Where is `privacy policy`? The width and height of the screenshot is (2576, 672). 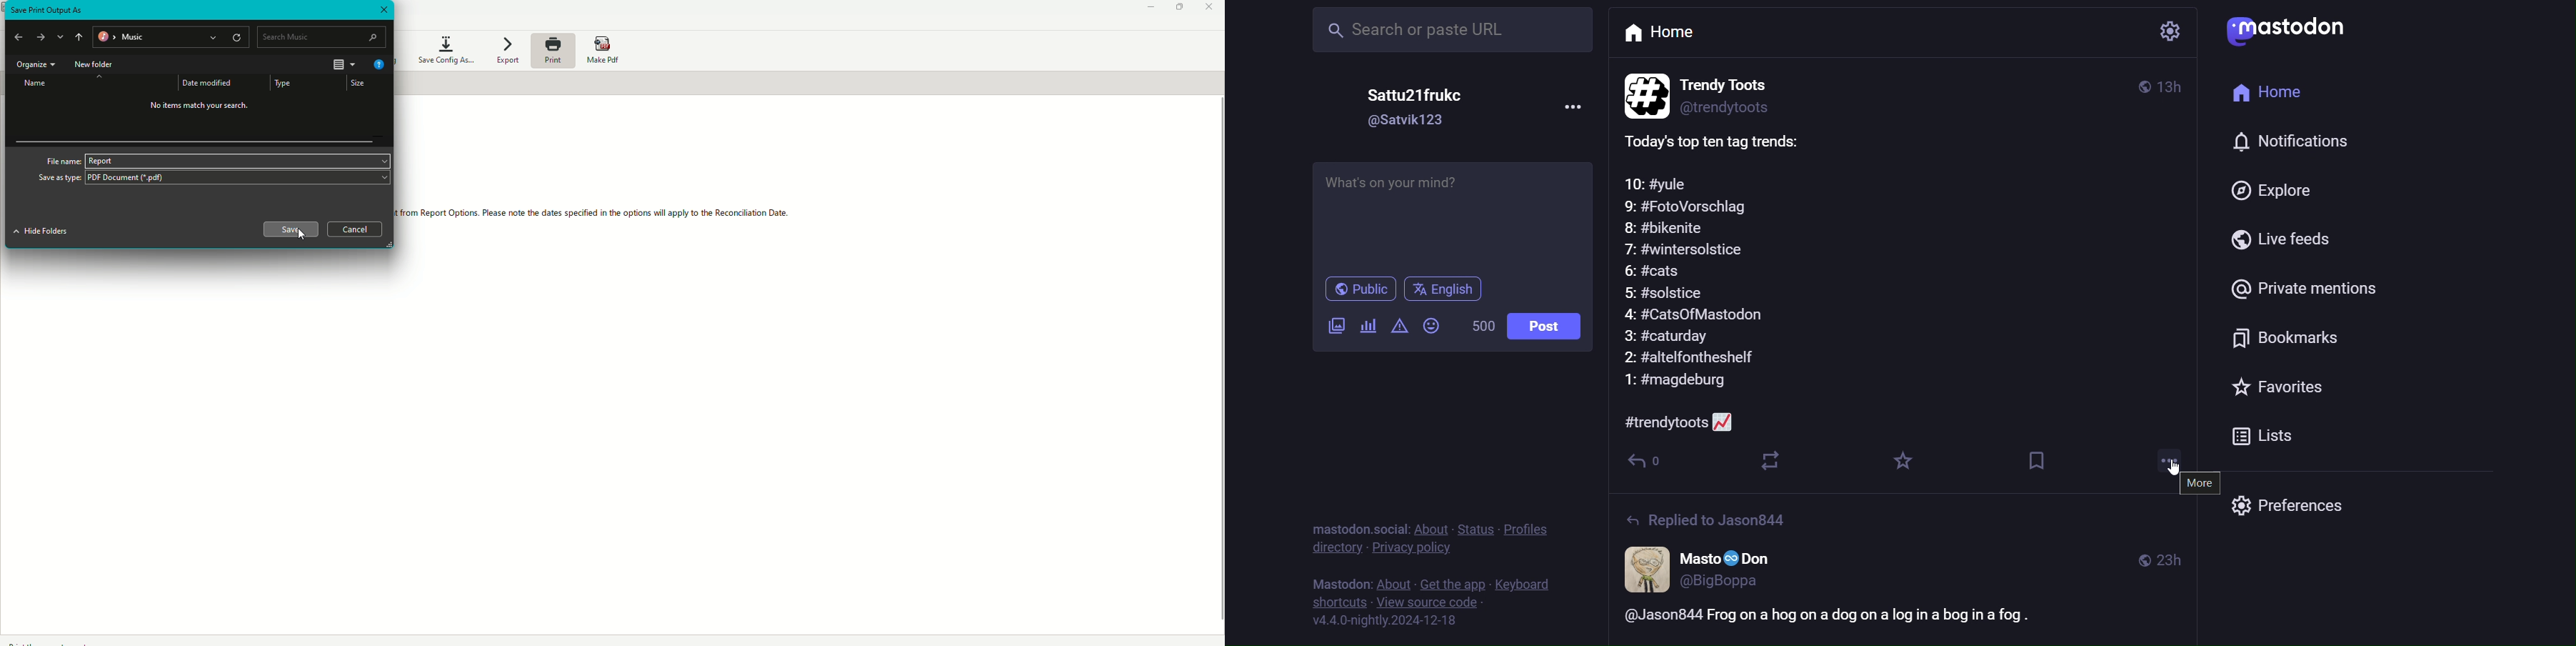
privacy policy is located at coordinates (1418, 549).